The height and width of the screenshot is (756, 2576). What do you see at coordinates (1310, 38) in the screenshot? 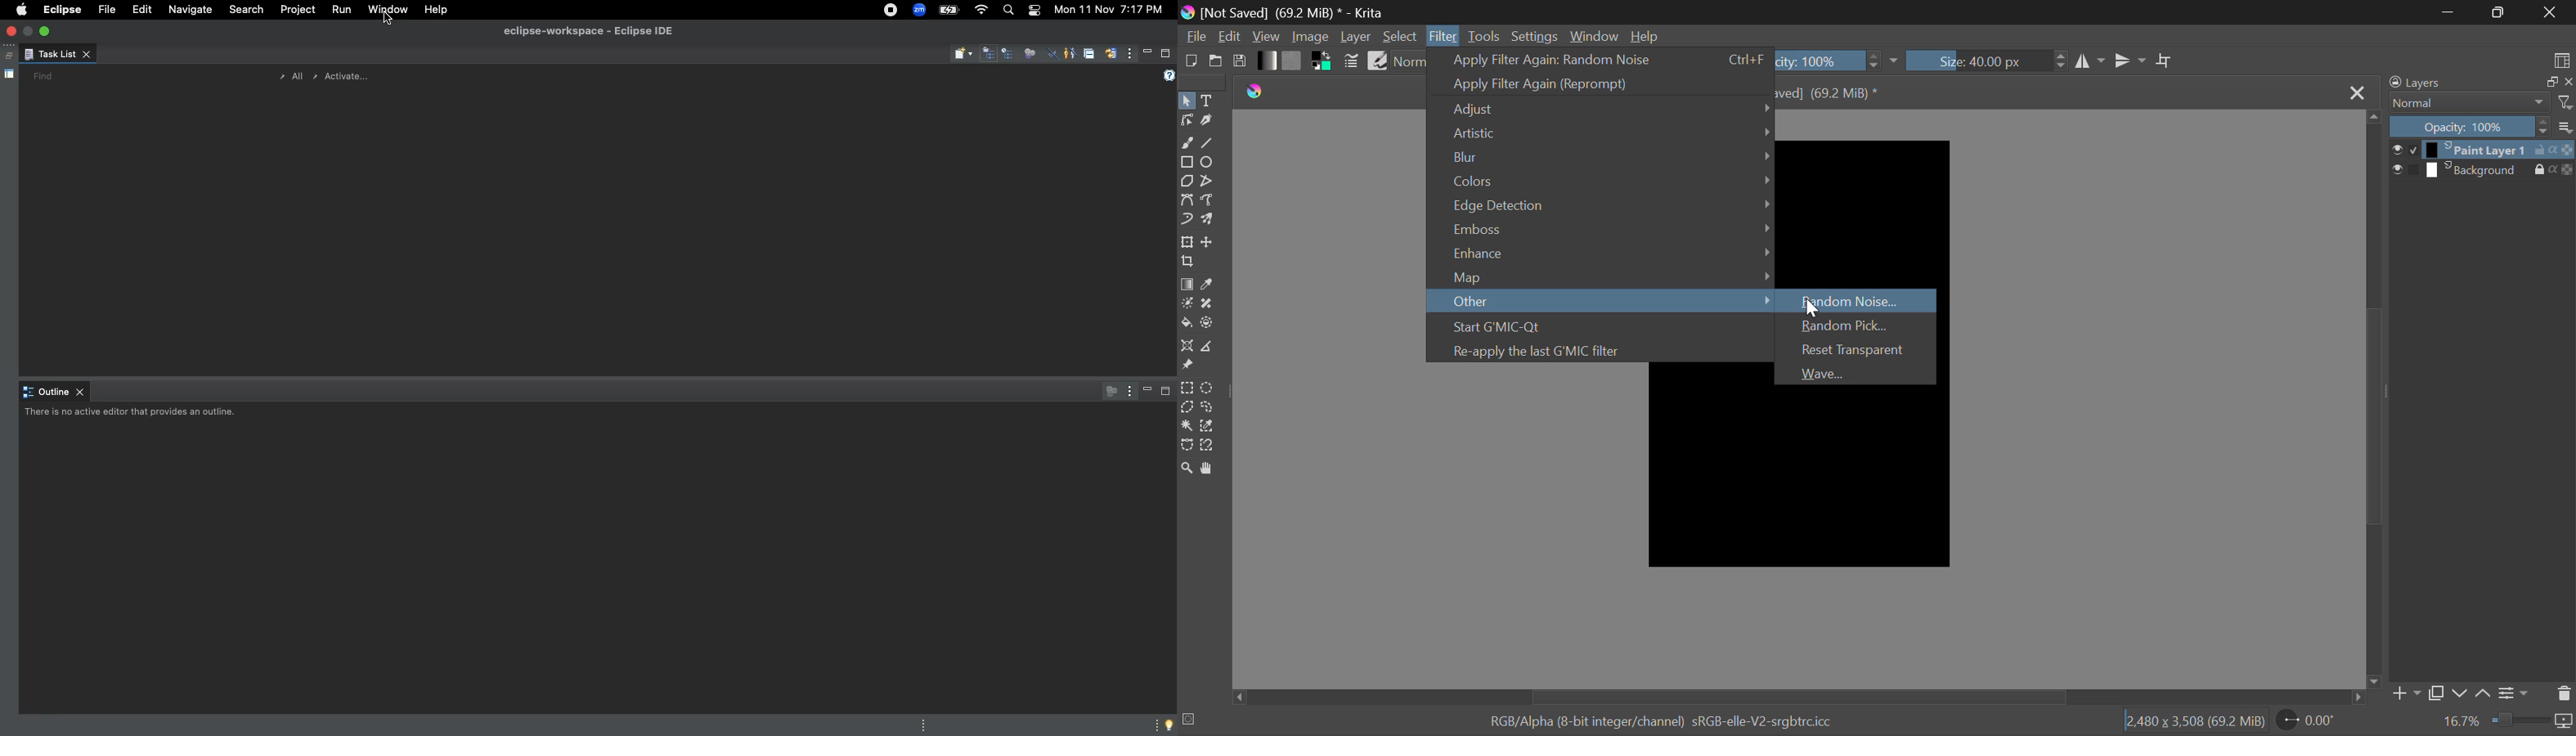
I see `Image` at bounding box center [1310, 38].